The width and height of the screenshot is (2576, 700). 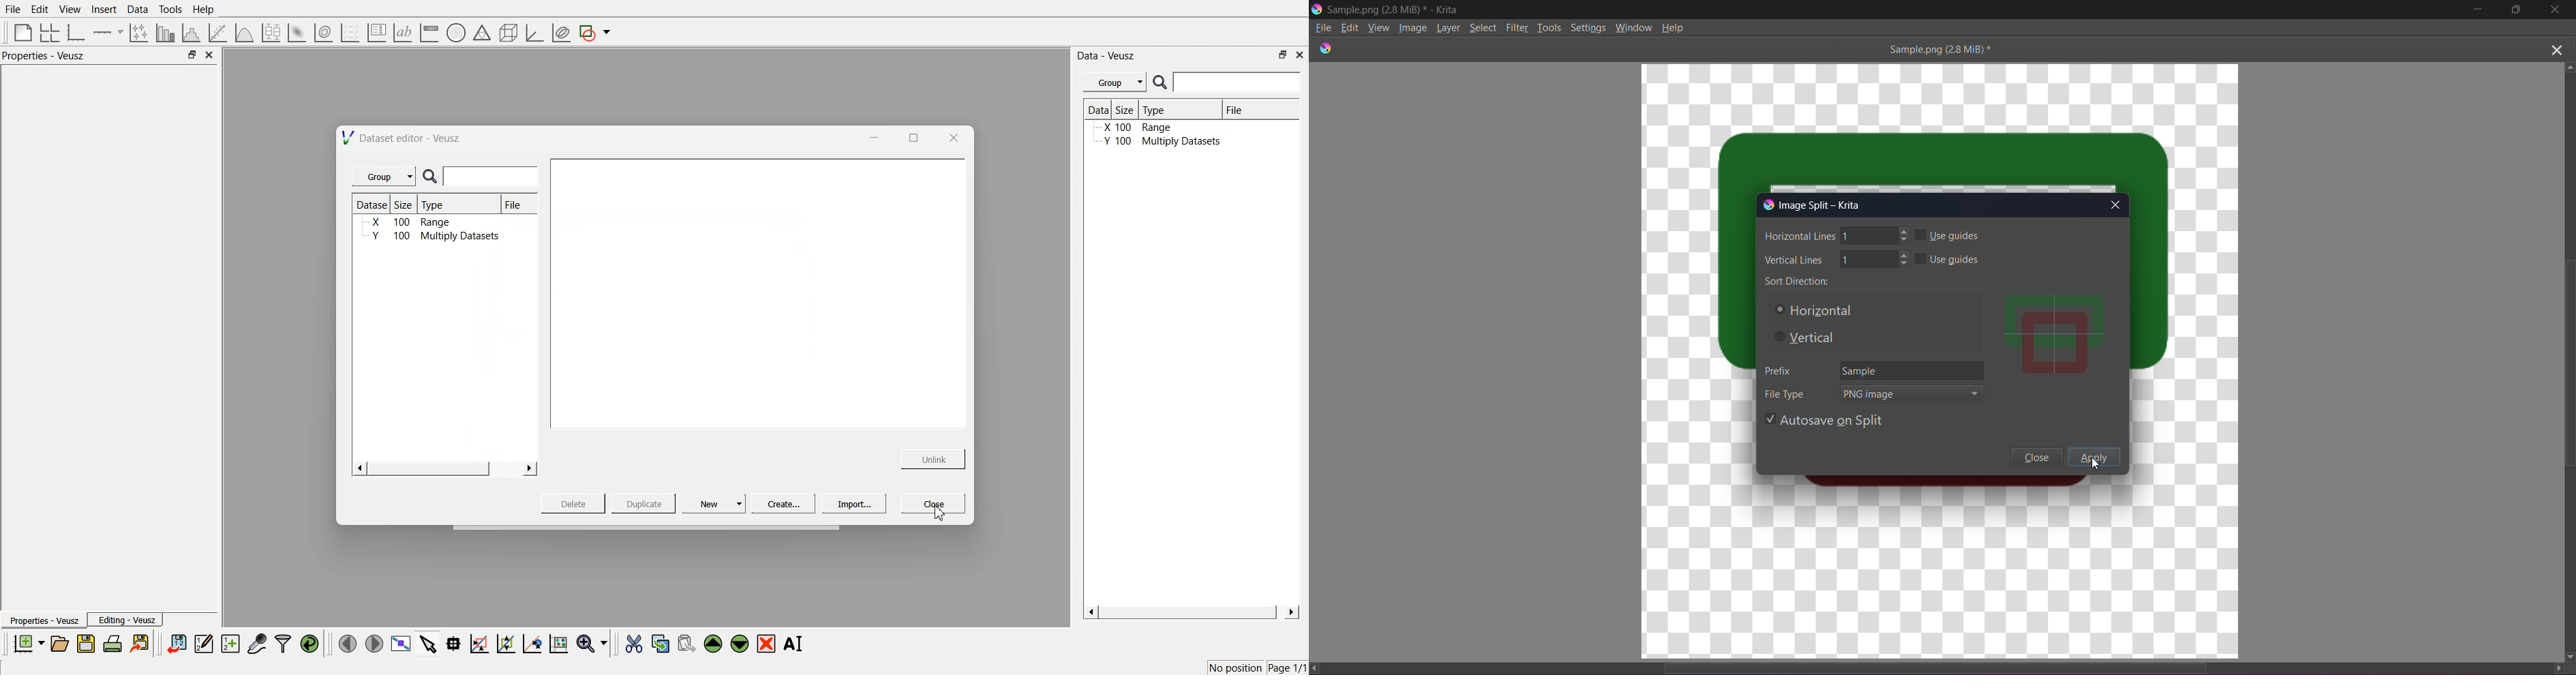 I want to click on arrange graphs, so click(x=47, y=32).